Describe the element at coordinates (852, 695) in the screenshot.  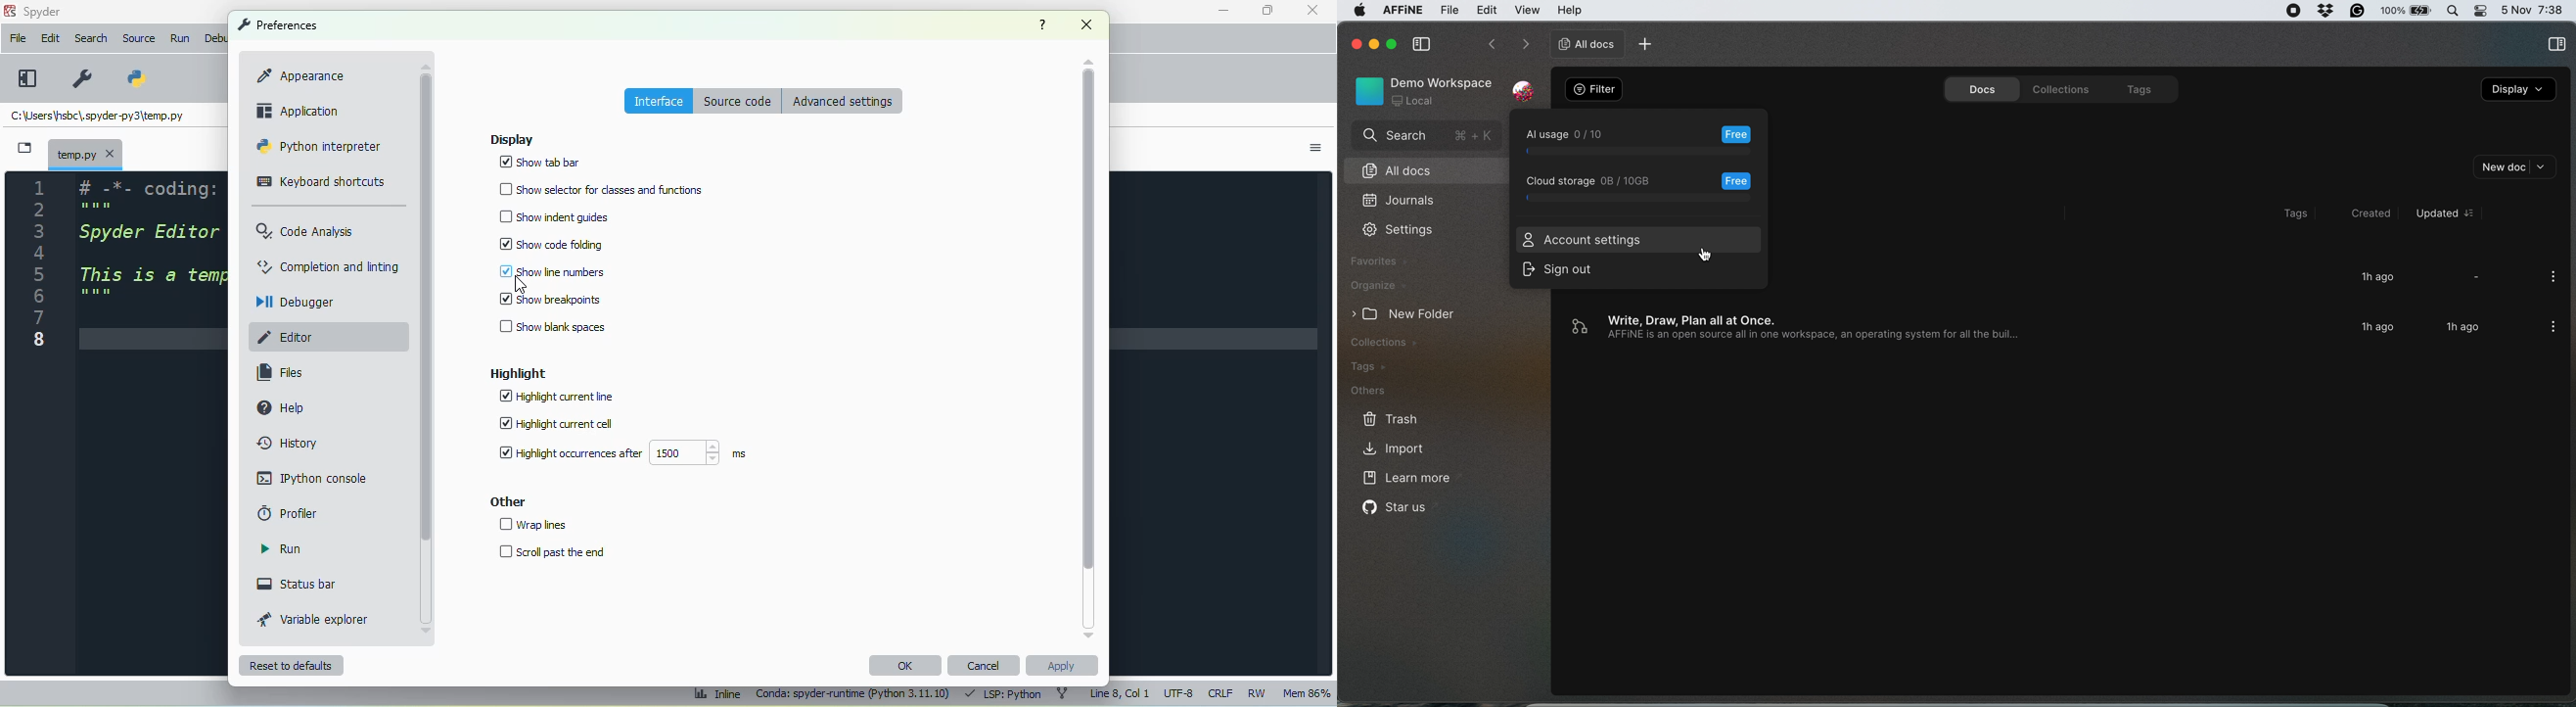
I see `conda: spyder-runtime (python 3. 11. 10)` at that location.